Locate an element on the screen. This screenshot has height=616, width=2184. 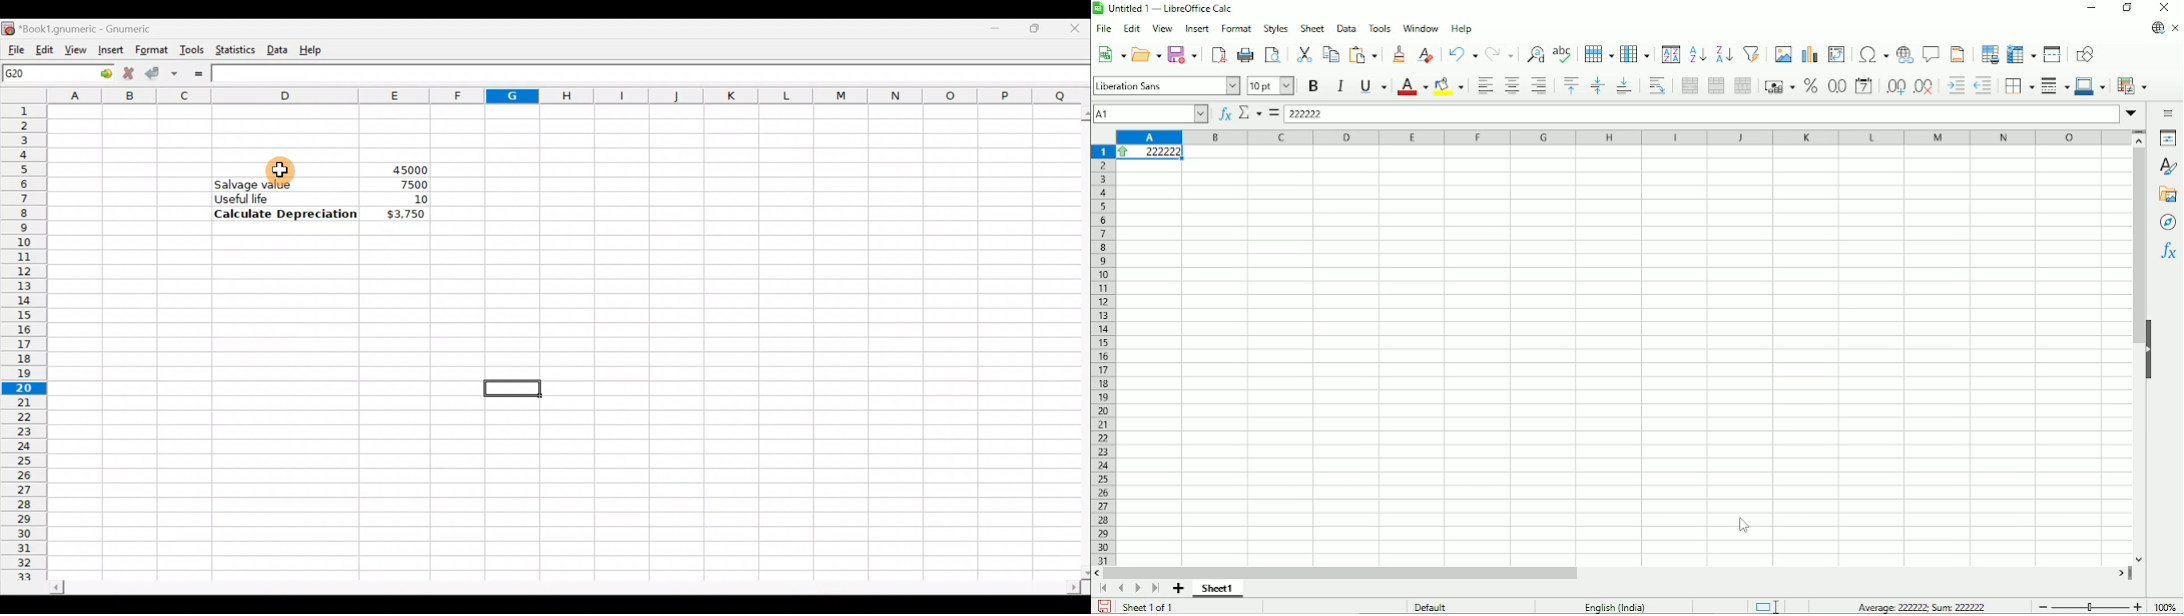
zoom out is located at coordinates (2042, 606).